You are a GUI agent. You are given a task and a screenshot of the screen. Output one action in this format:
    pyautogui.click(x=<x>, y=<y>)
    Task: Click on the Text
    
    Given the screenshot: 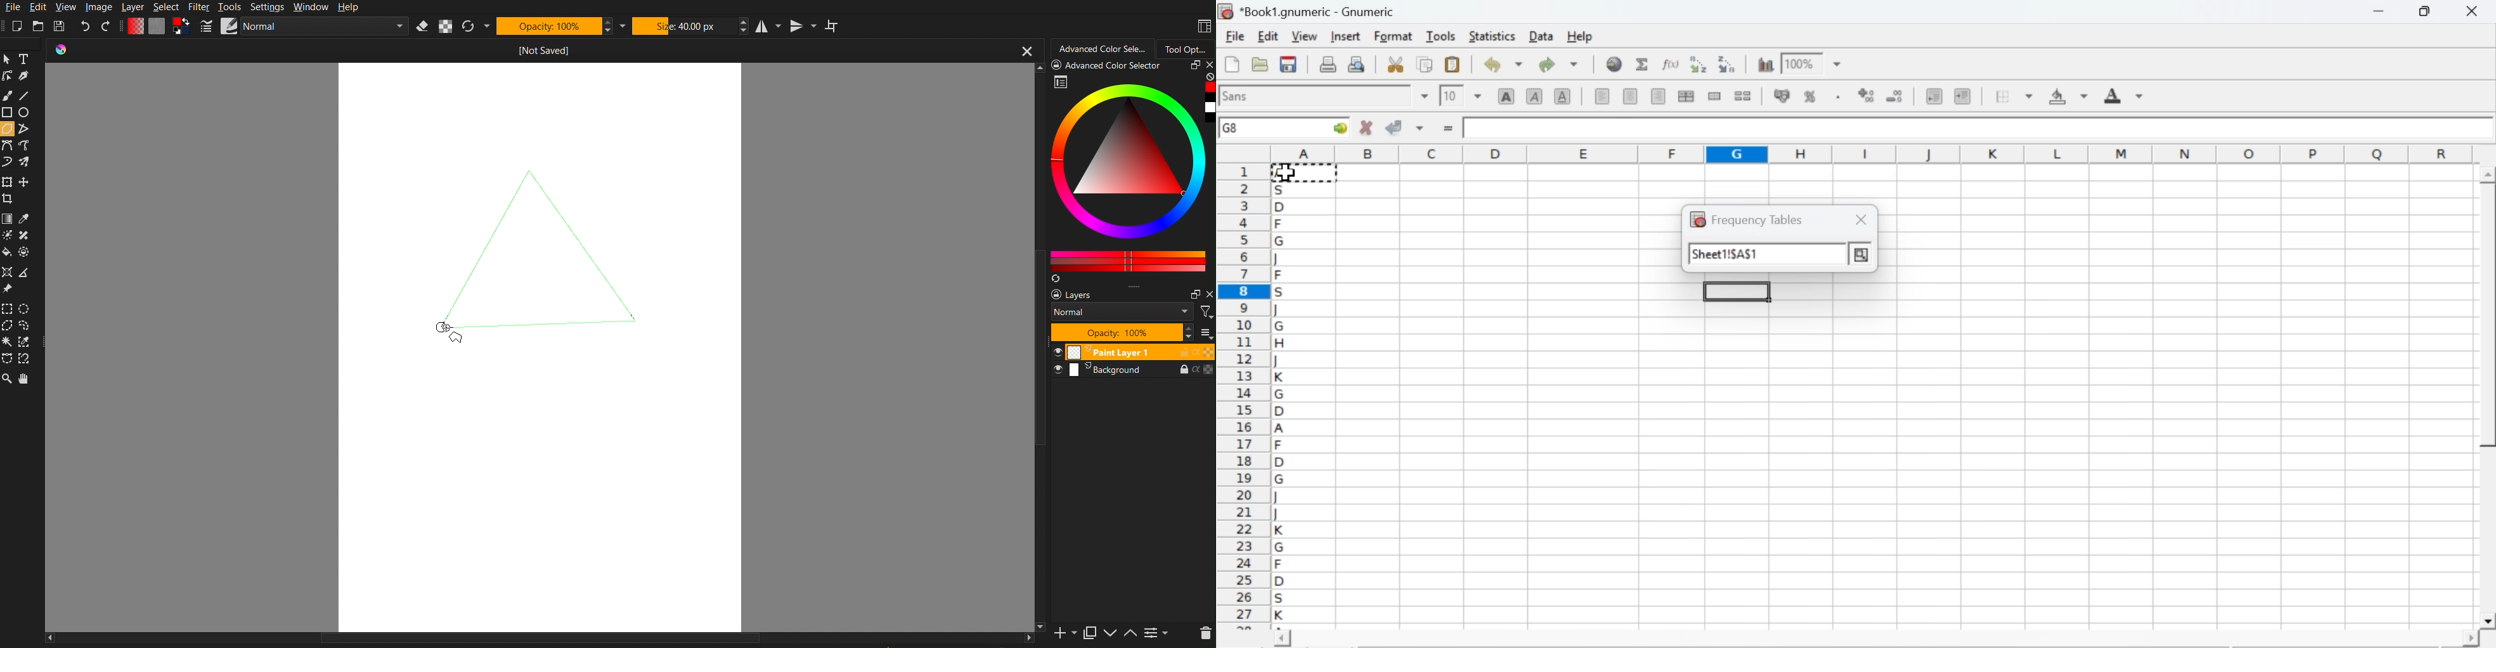 What is the action you would take?
    pyautogui.click(x=28, y=60)
    